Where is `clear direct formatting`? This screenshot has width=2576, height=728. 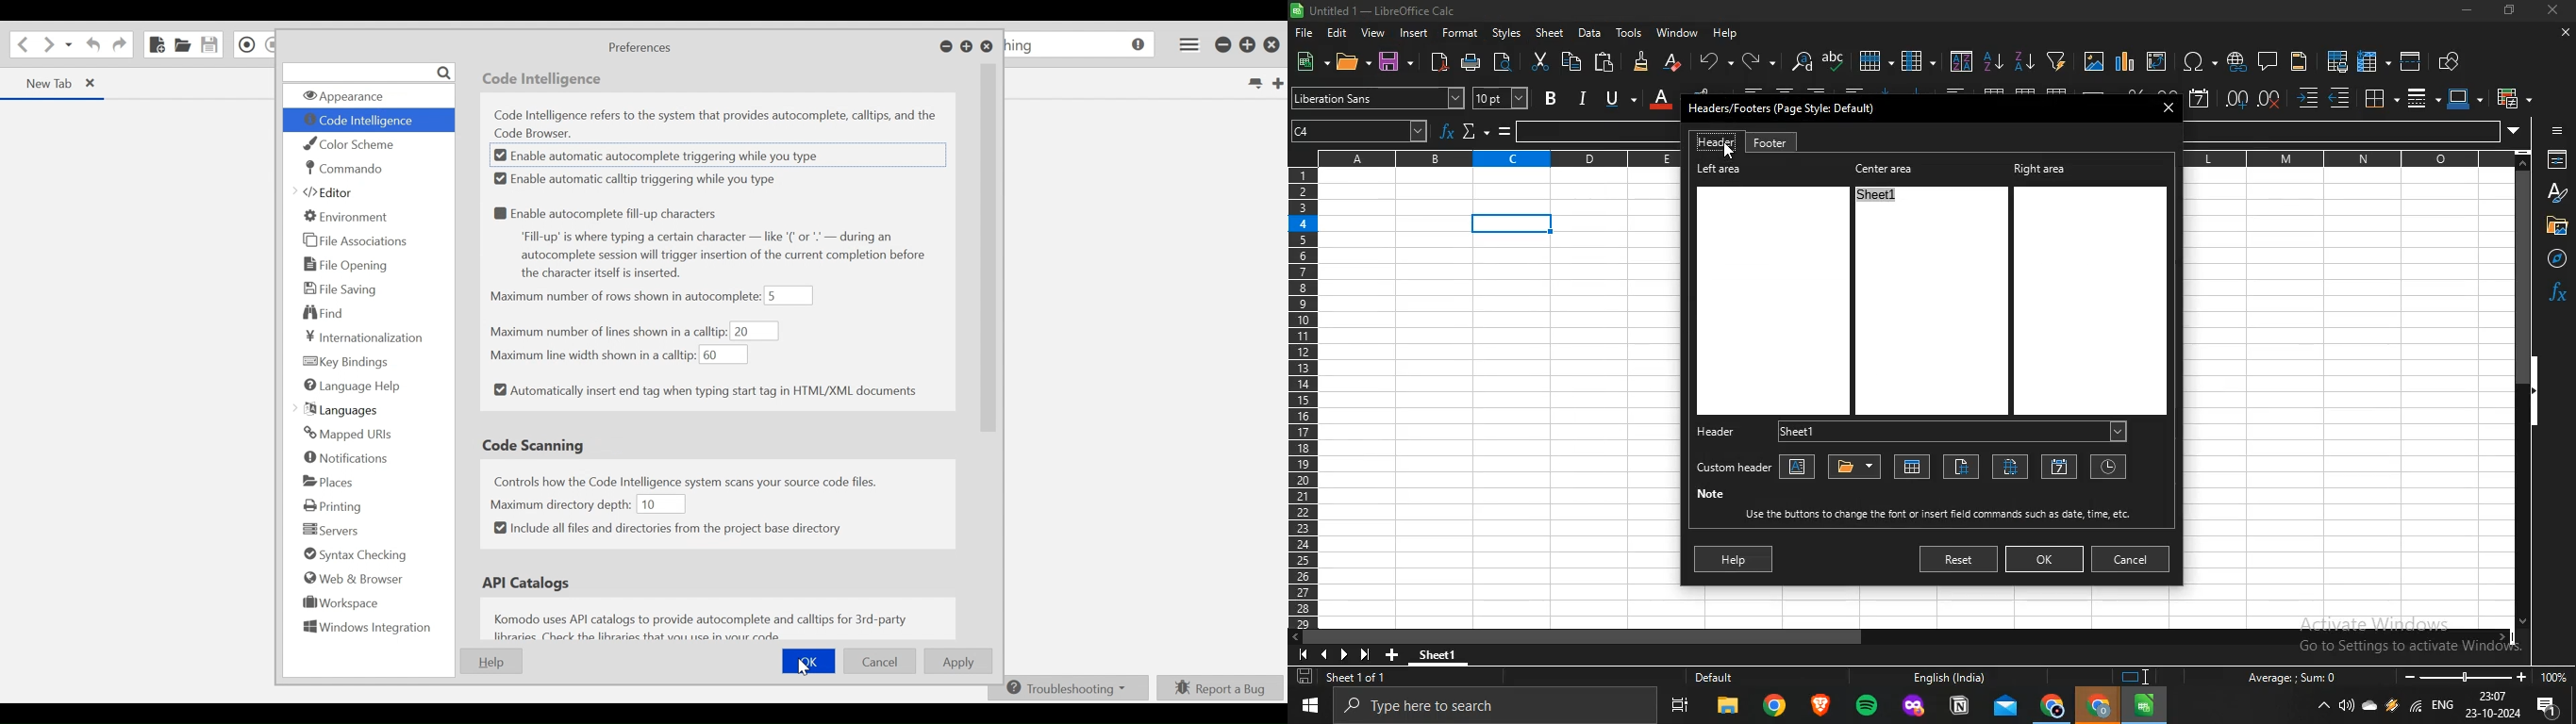 clear direct formatting is located at coordinates (1673, 61).